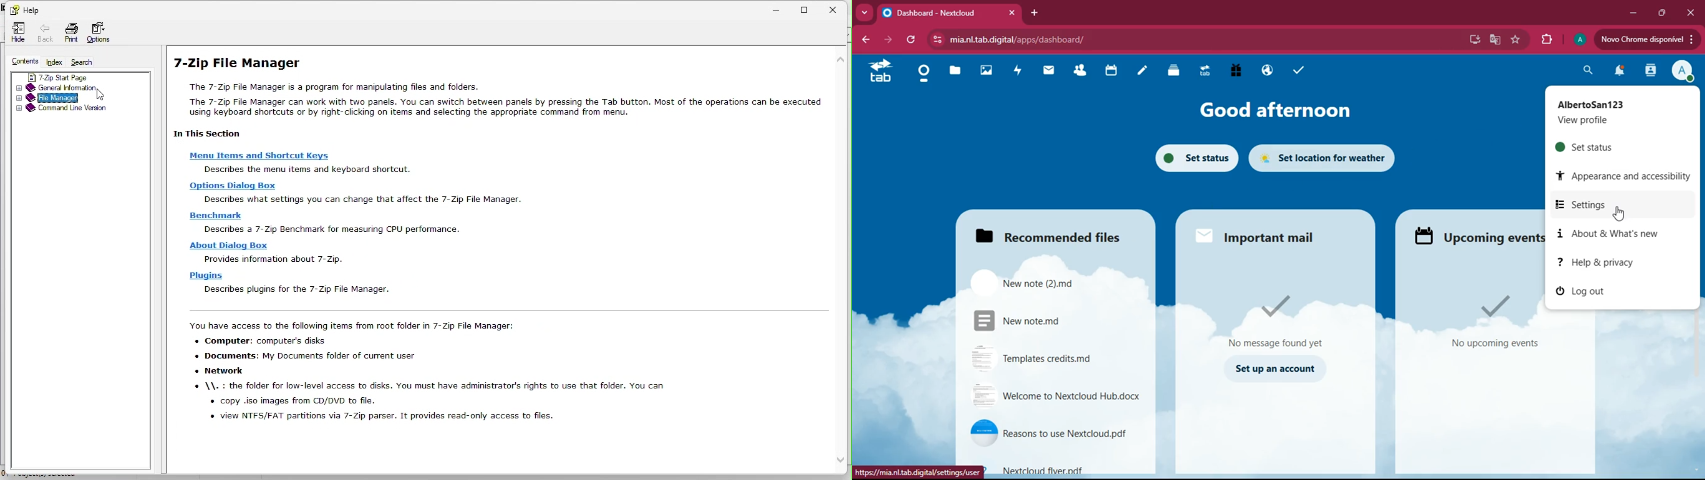 The image size is (1708, 504). Describe the element at coordinates (913, 39) in the screenshot. I see `refresh` at that location.